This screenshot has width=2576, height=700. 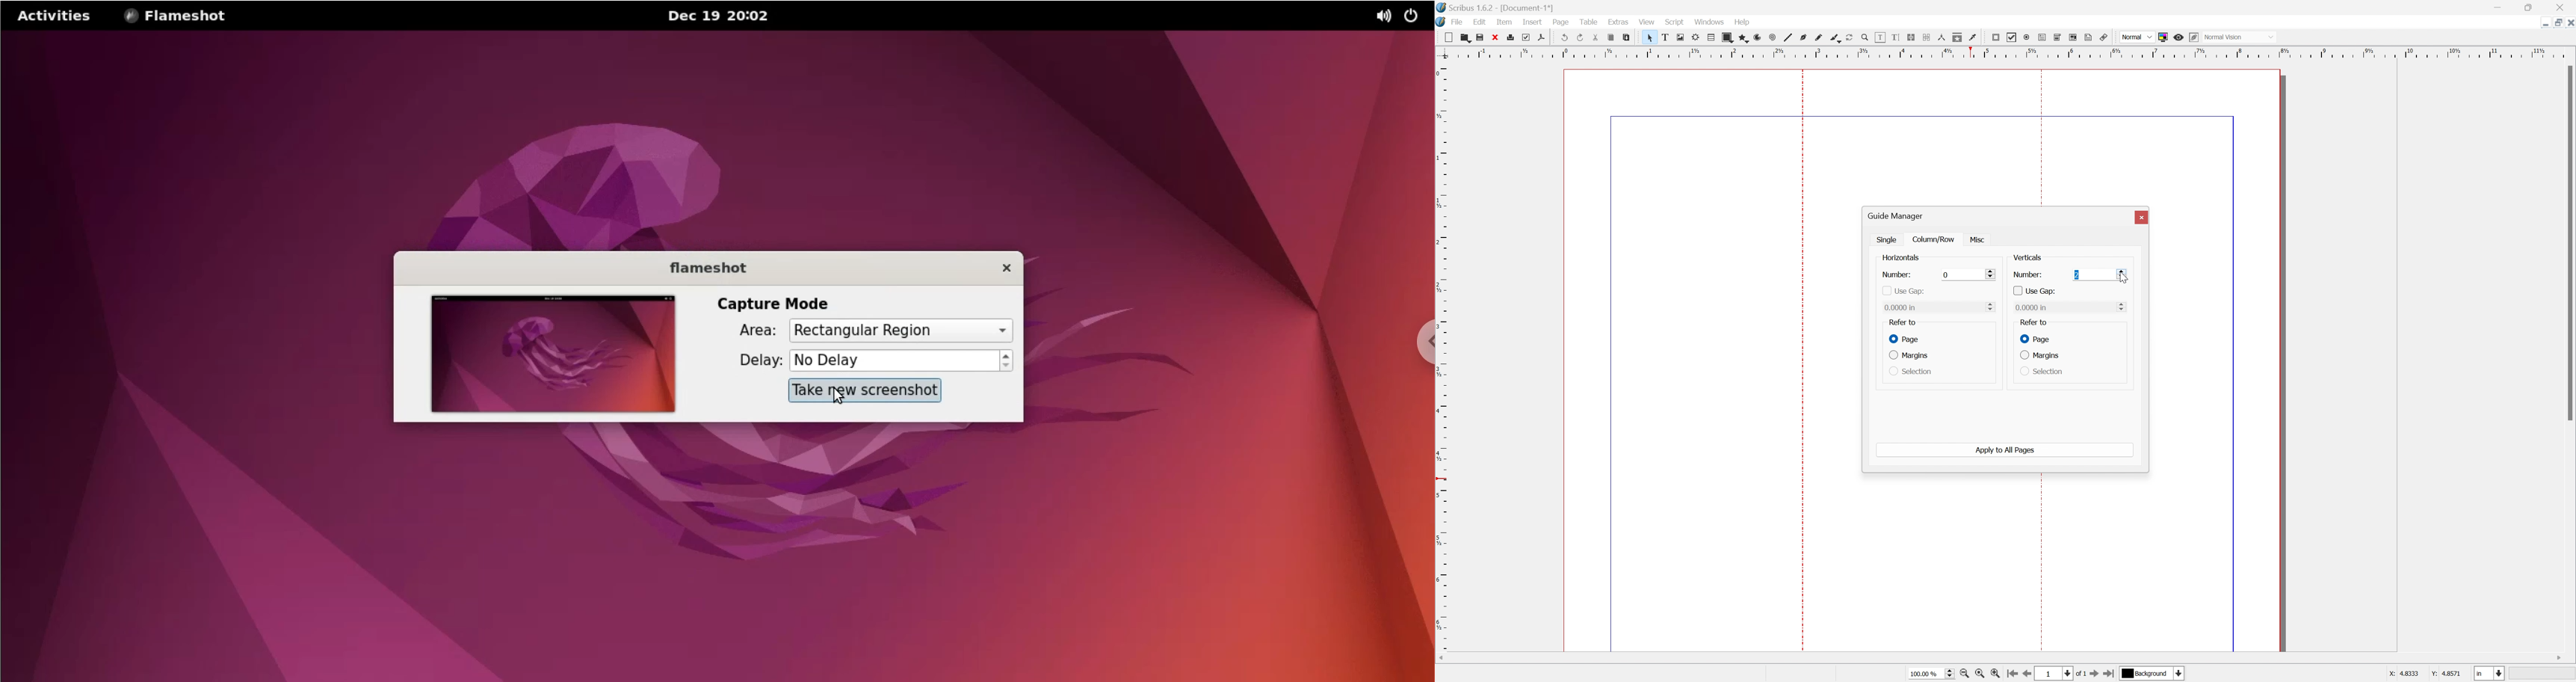 What do you see at coordinates (1910, 356) in the screenshot?
I see `margins` at bounding box center [1910, 356].